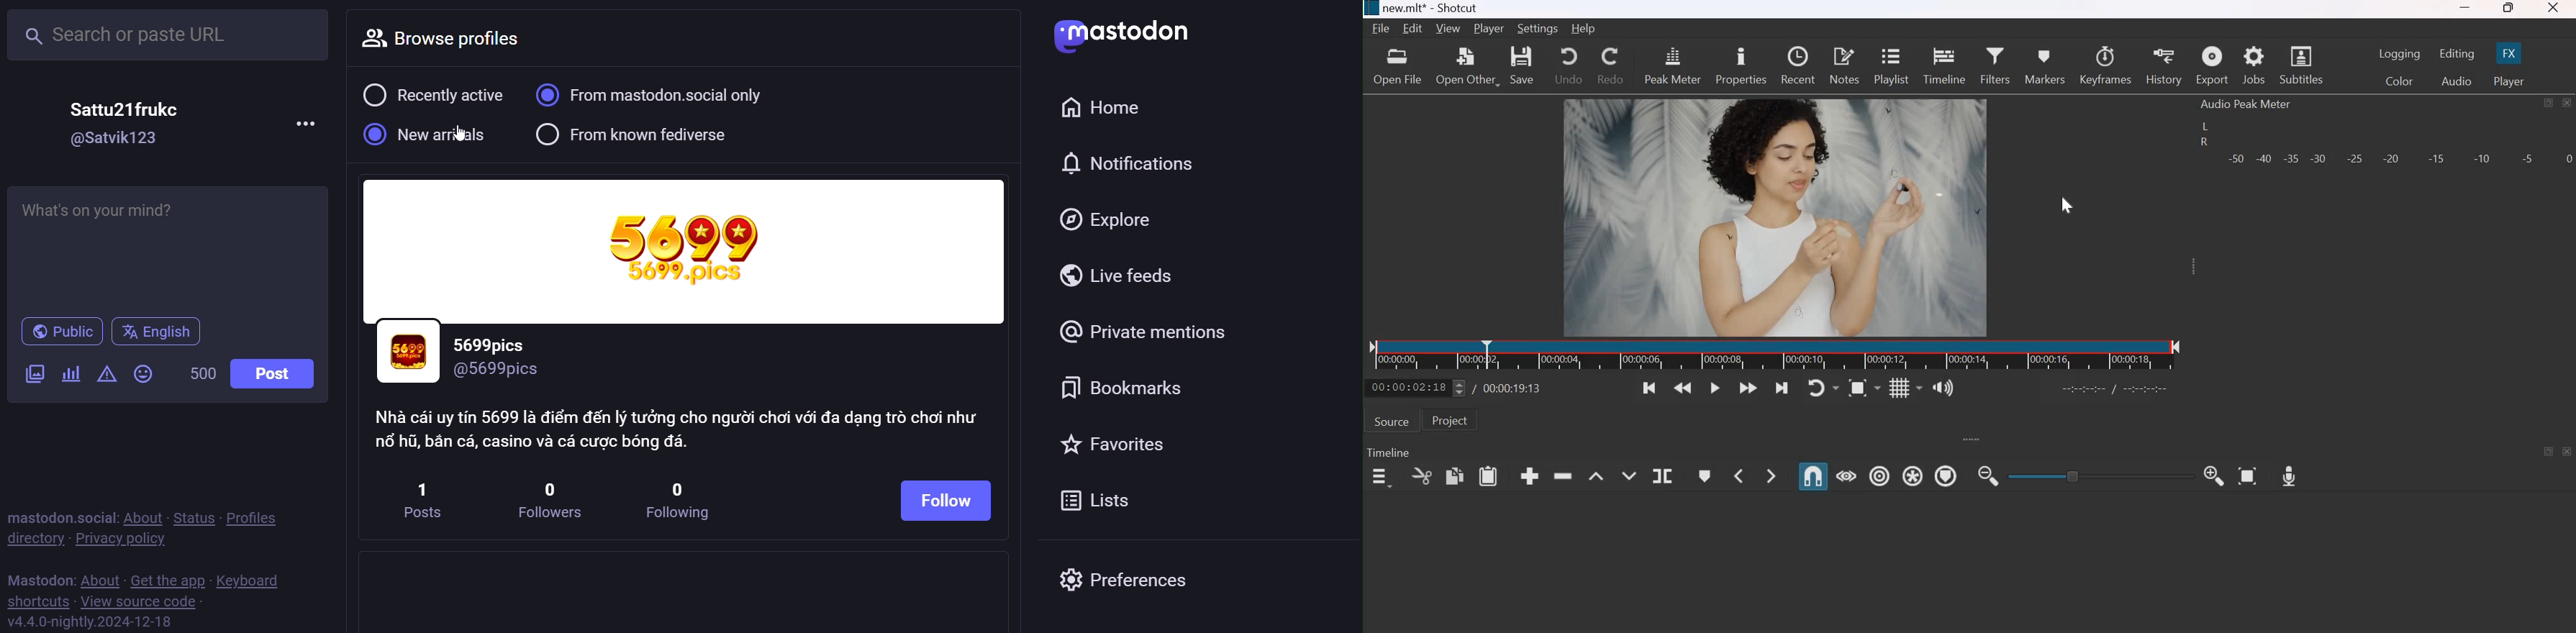 The image size is (2576, 644). I want to click on Play quickly forwards, so click(1749, 388).